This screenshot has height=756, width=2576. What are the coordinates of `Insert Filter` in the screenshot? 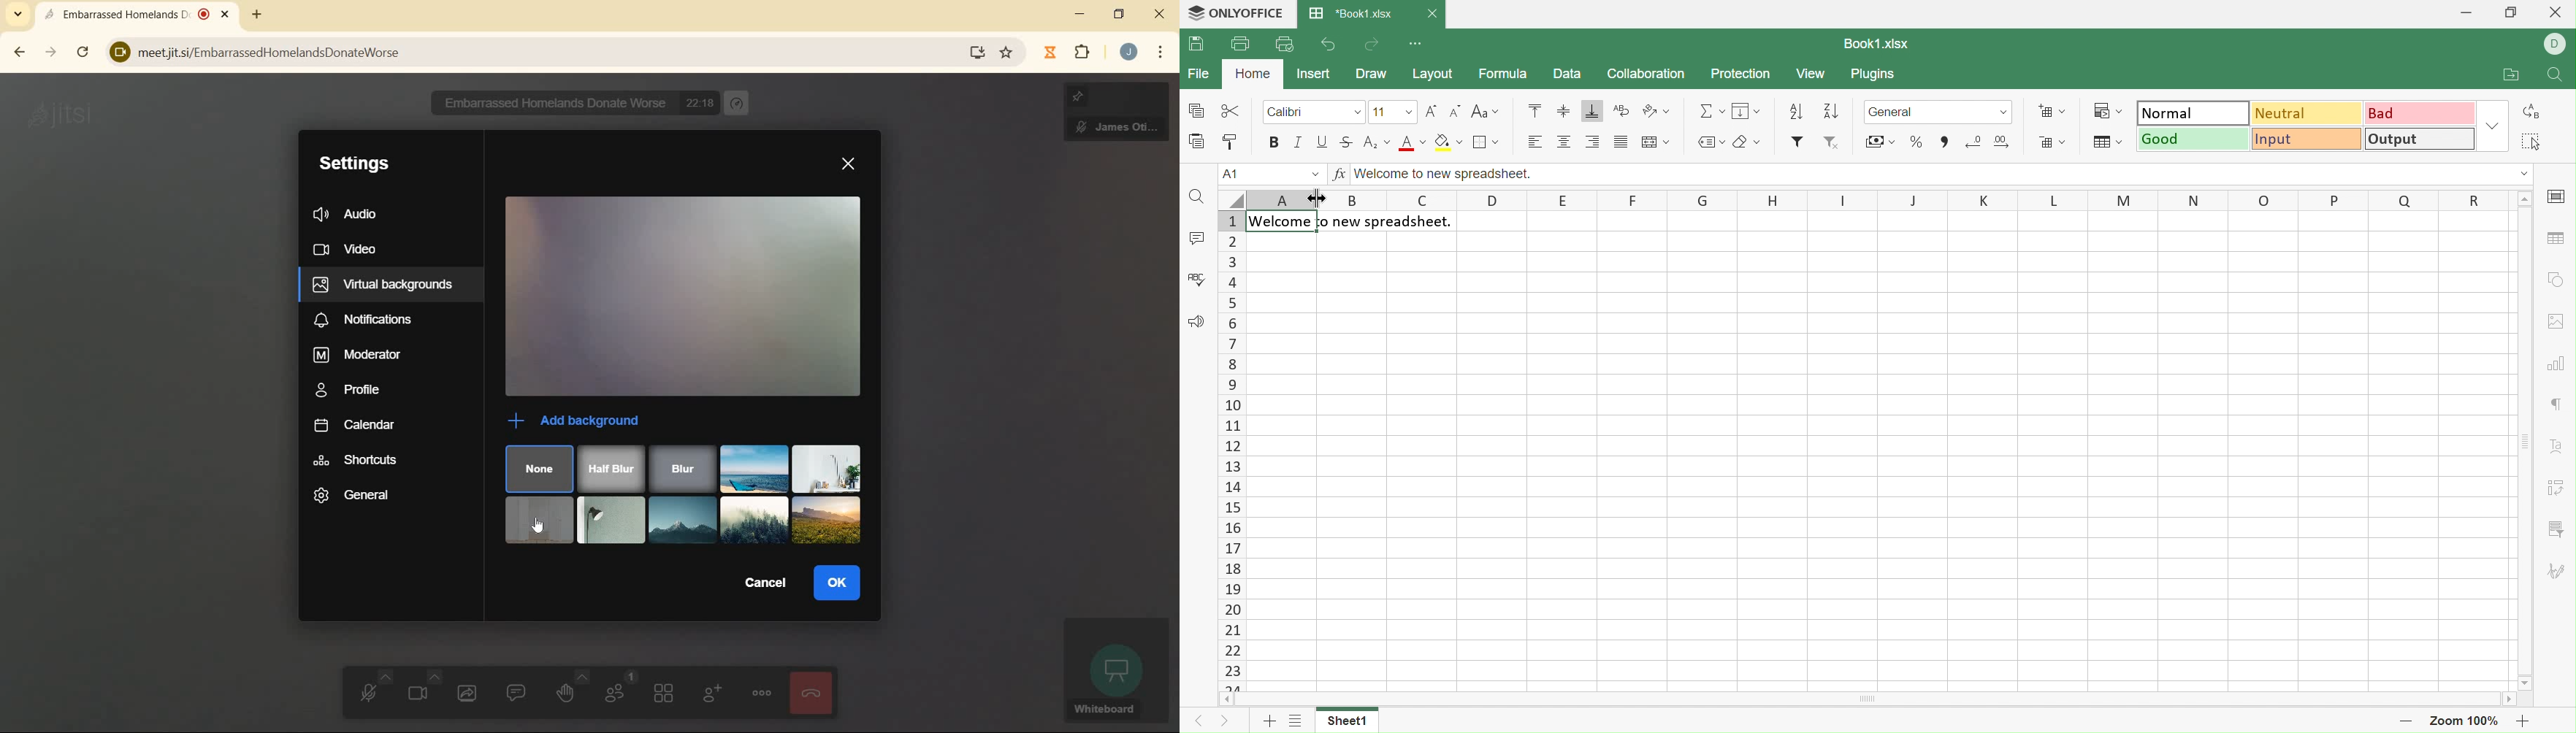 It's located at (1798, 142).